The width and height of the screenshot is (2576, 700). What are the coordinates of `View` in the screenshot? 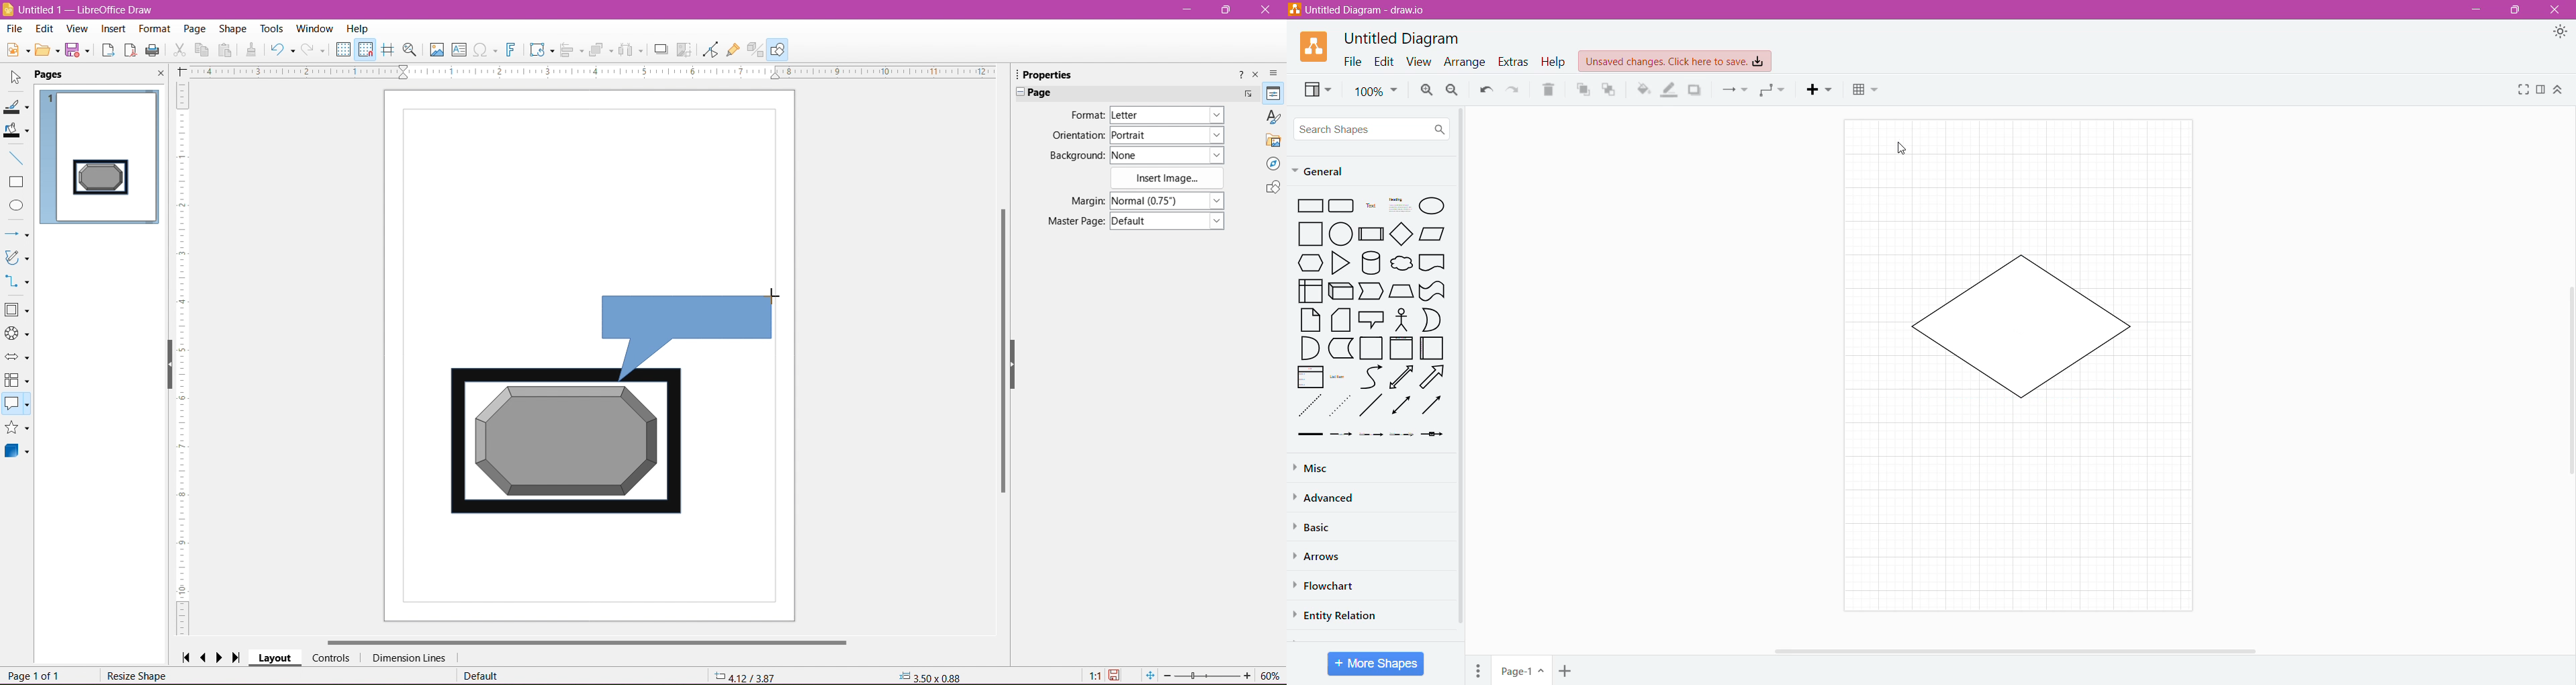 It's located at (1416, 62).